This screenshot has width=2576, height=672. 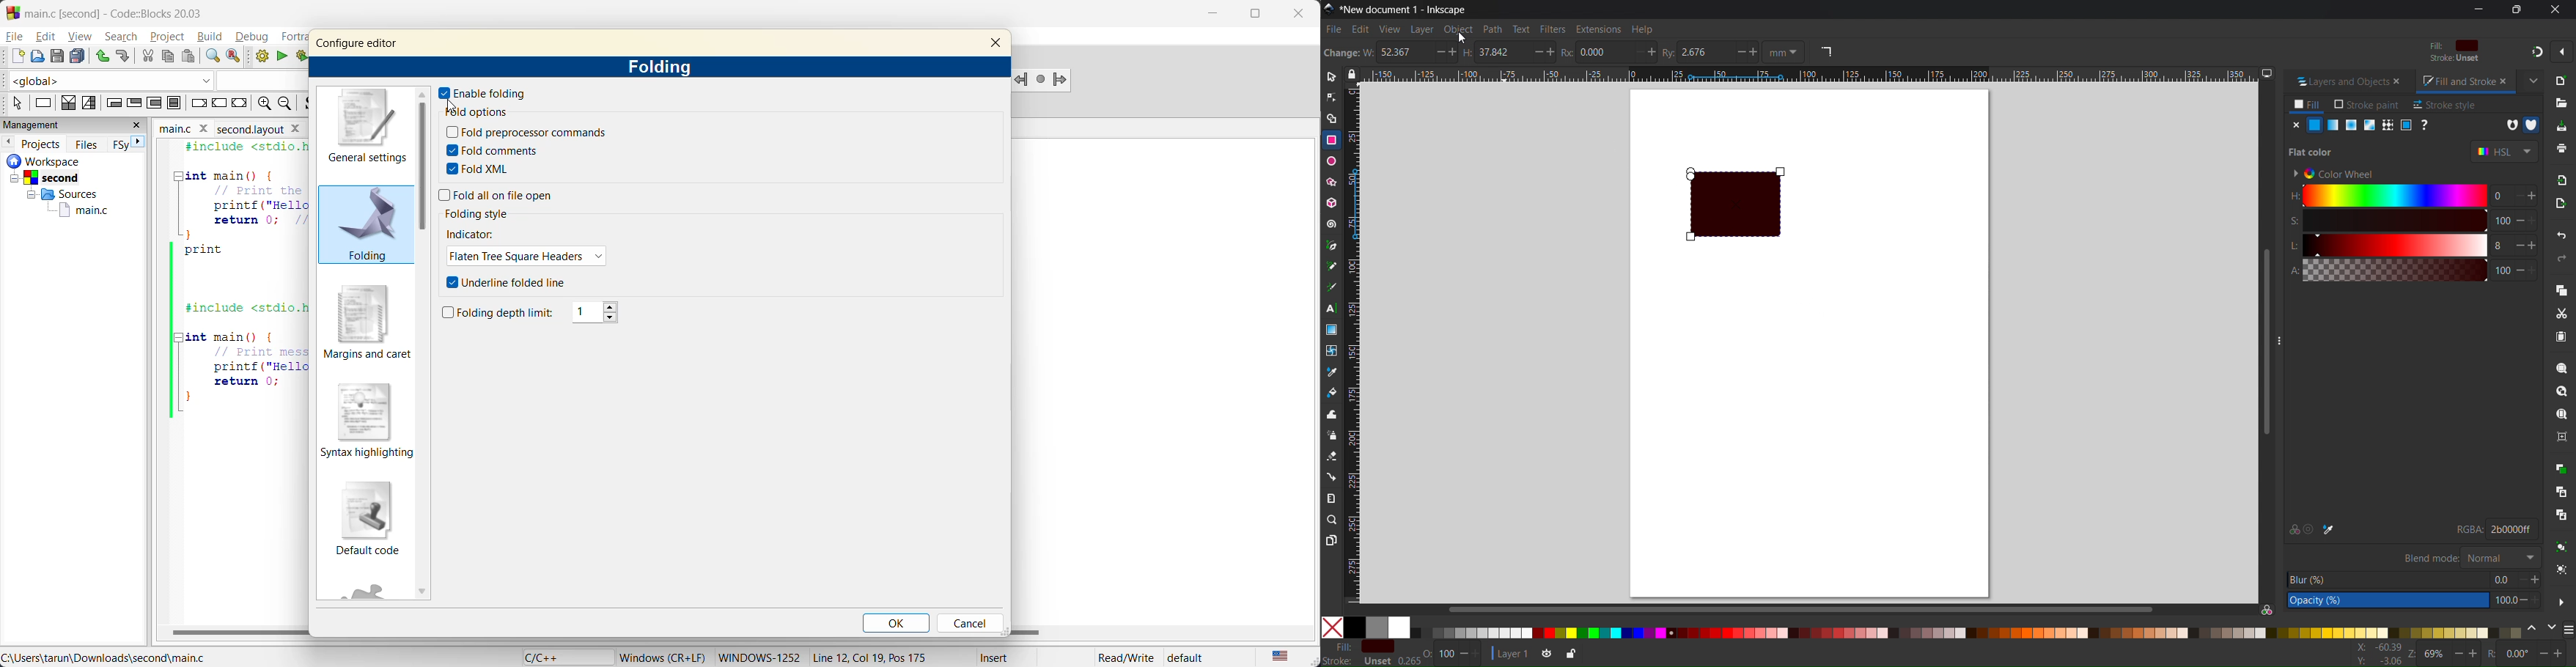 I want to click on Minimize Rotation, so click(x=2545, y=653).